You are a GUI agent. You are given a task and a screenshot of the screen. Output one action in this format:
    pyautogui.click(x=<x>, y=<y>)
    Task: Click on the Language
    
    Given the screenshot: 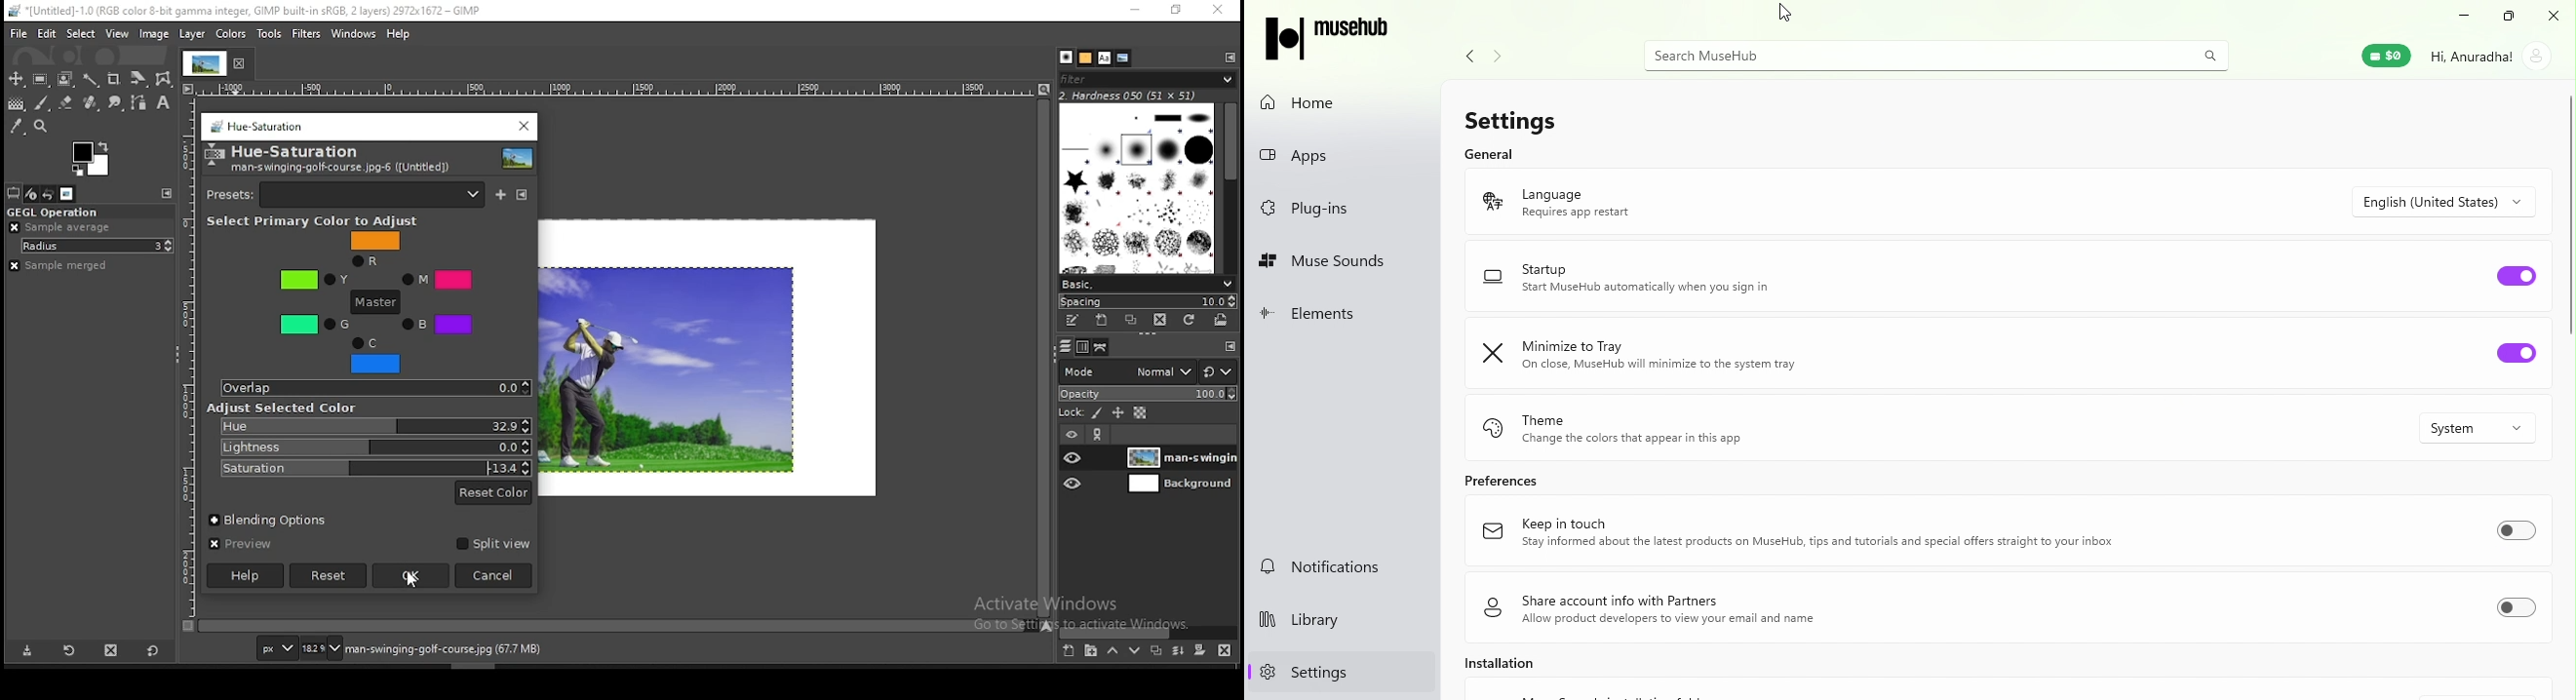 What is the action you would take?
    pyautogui.click(x=1738, y=201)
    